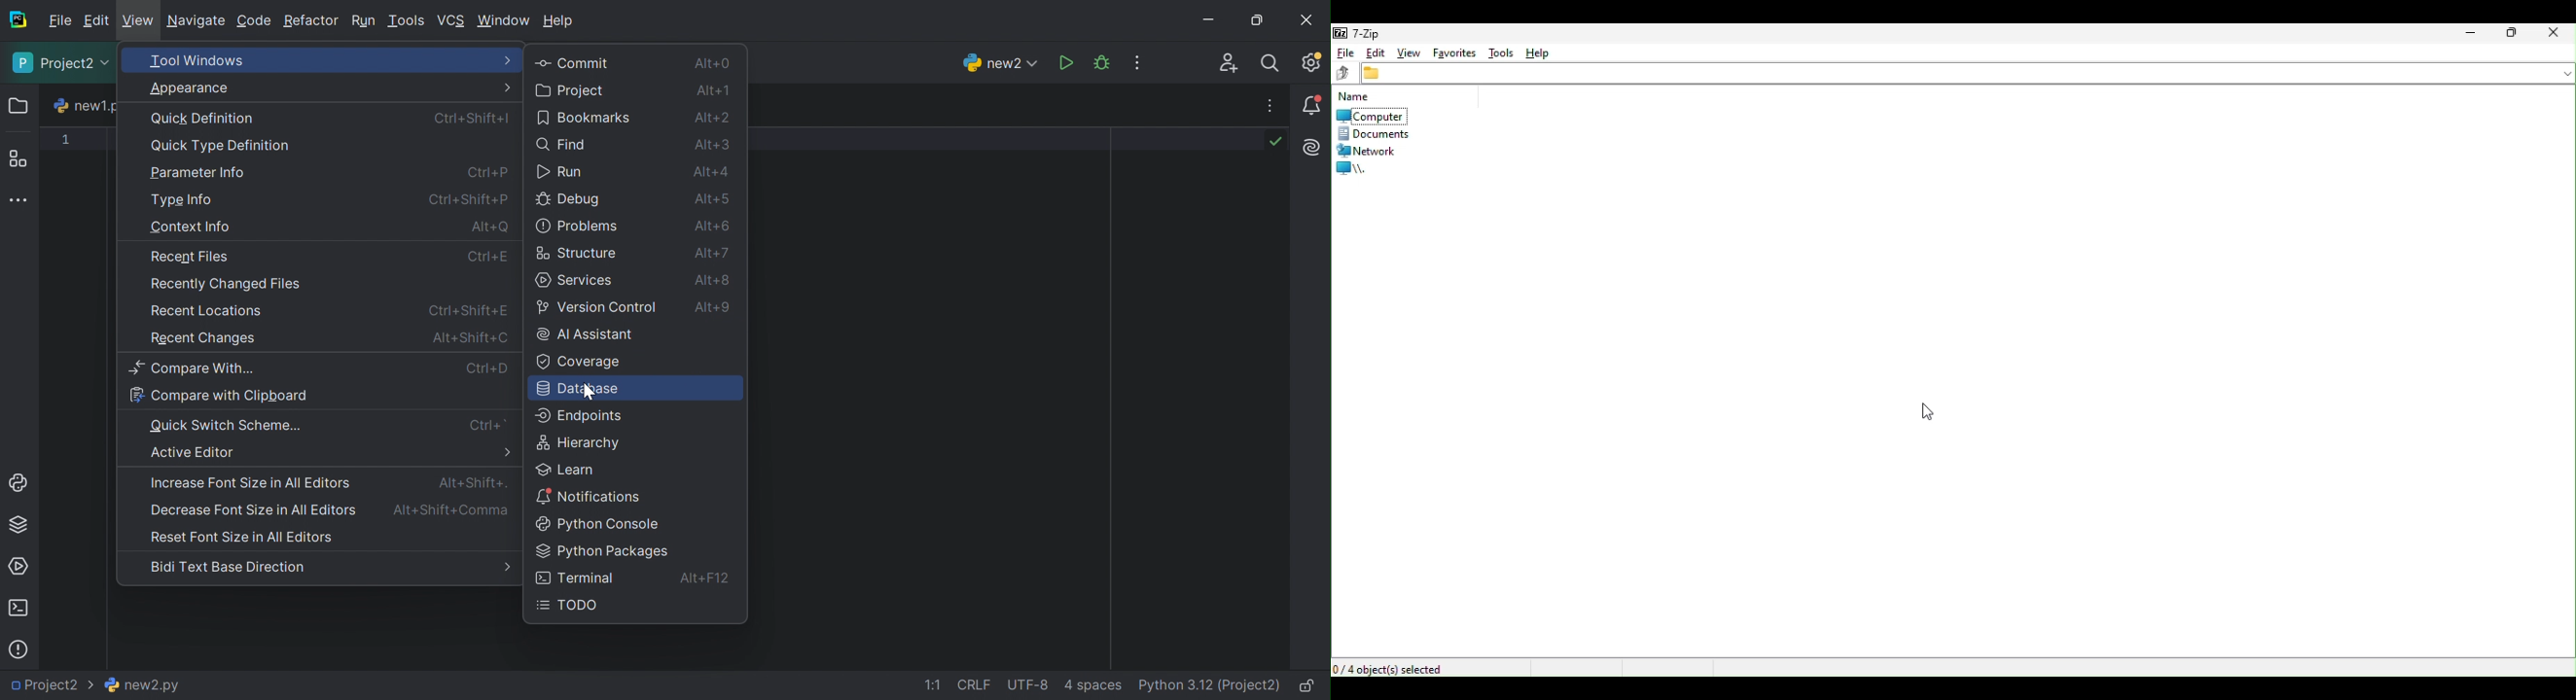 This screenshot has height=700, width=2576. I want to click on help, so click(1542, 54).